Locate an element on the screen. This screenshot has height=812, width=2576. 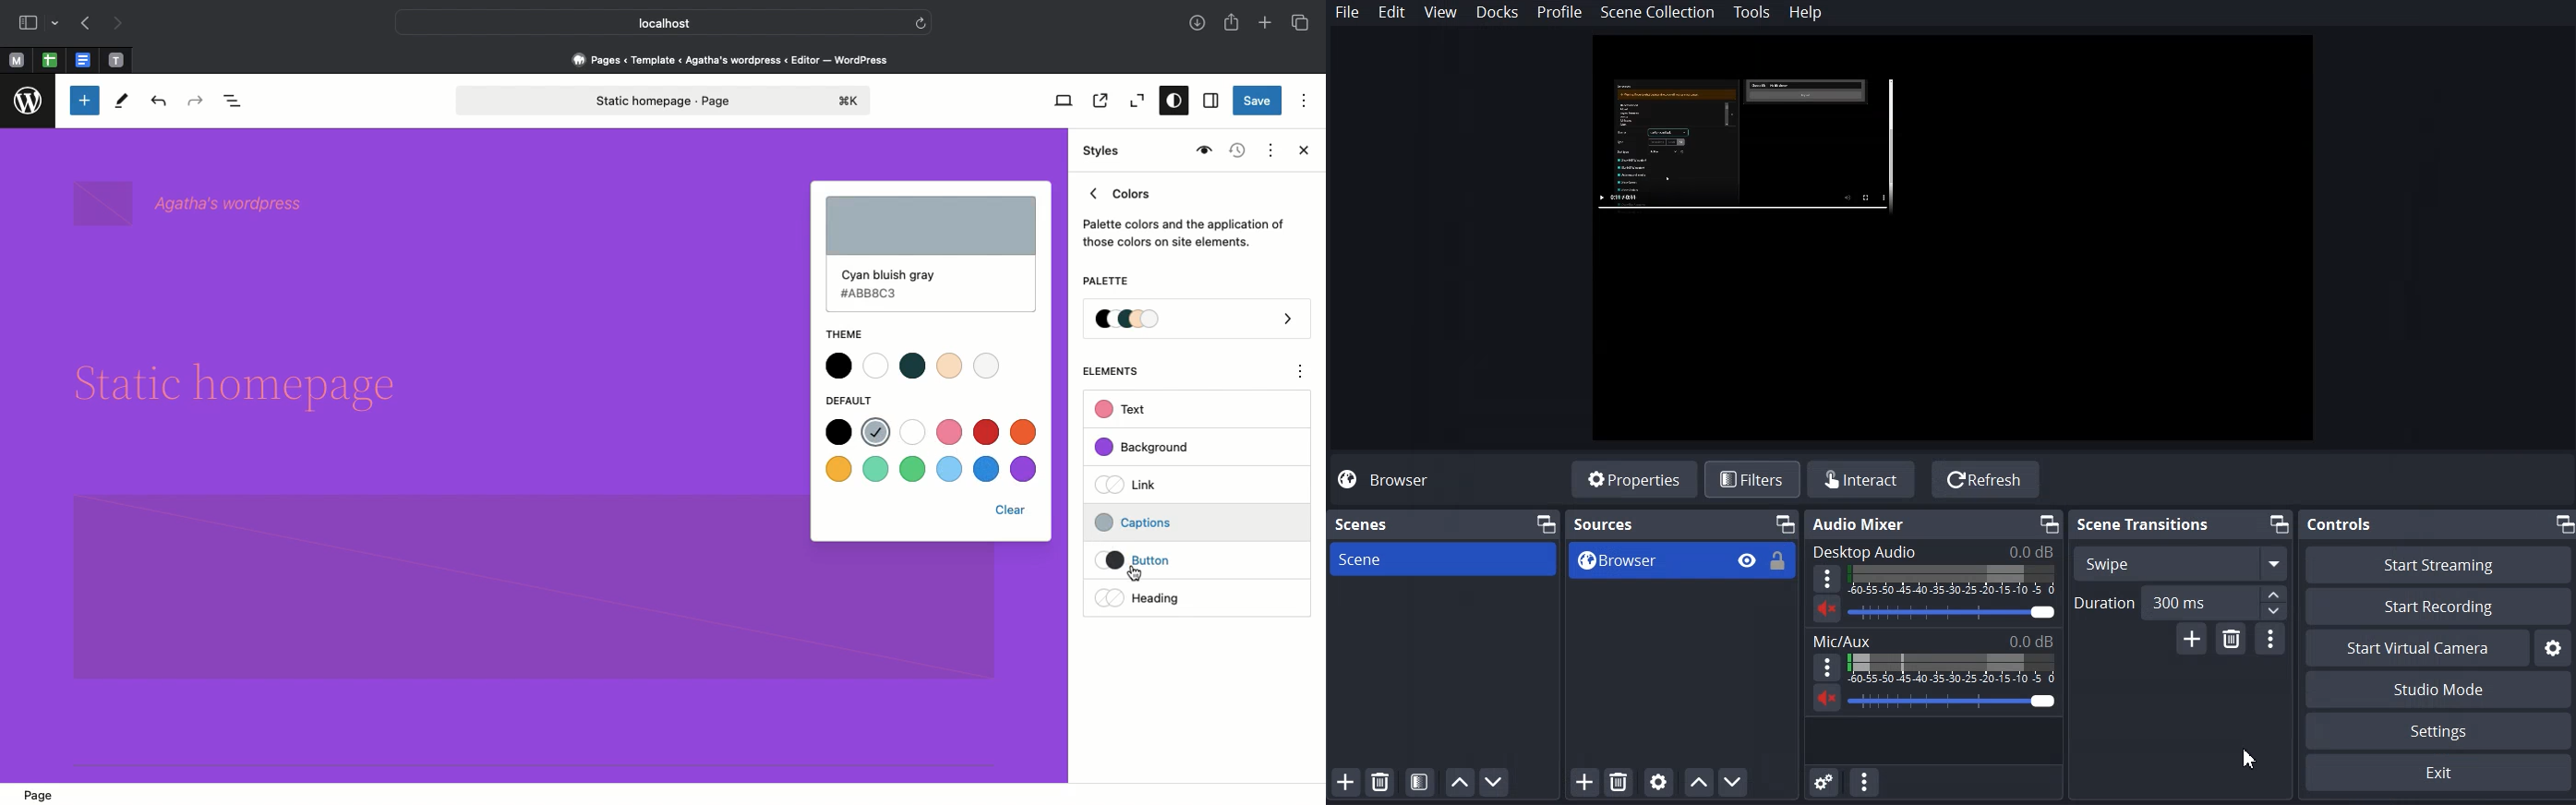
Settings is located at coordinates (2439, 730).